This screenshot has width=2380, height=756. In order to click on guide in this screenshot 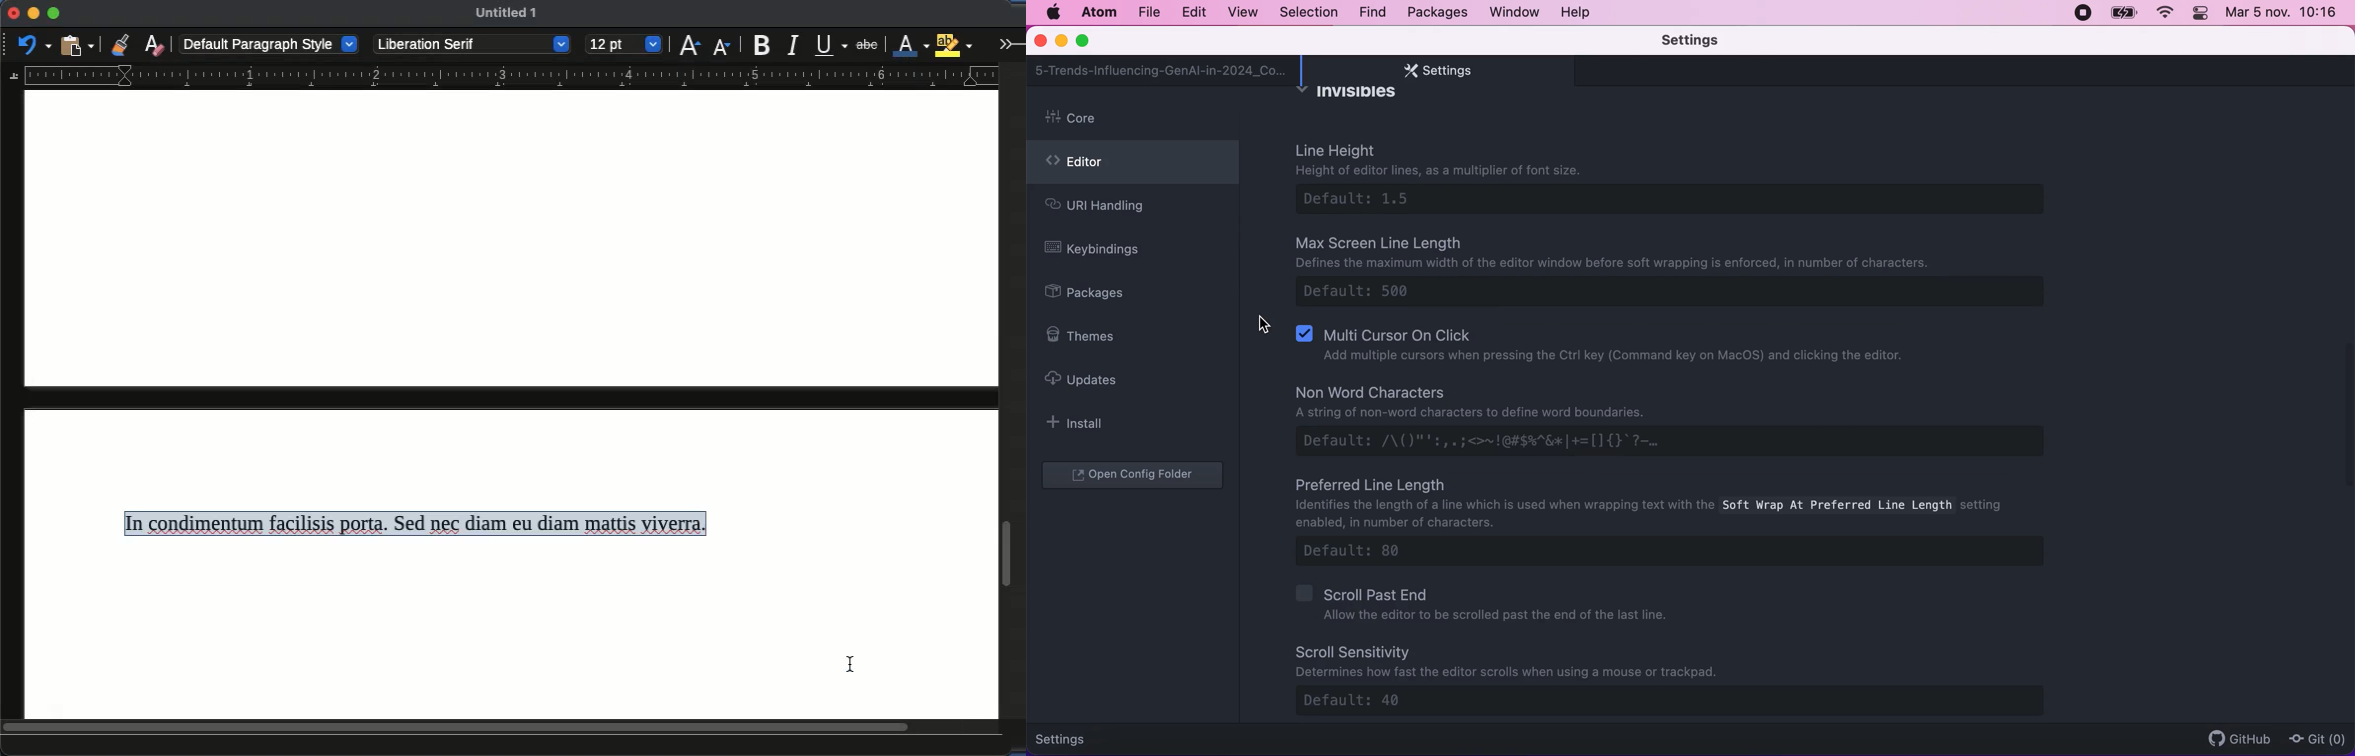, I will do `click(500, 77)`.